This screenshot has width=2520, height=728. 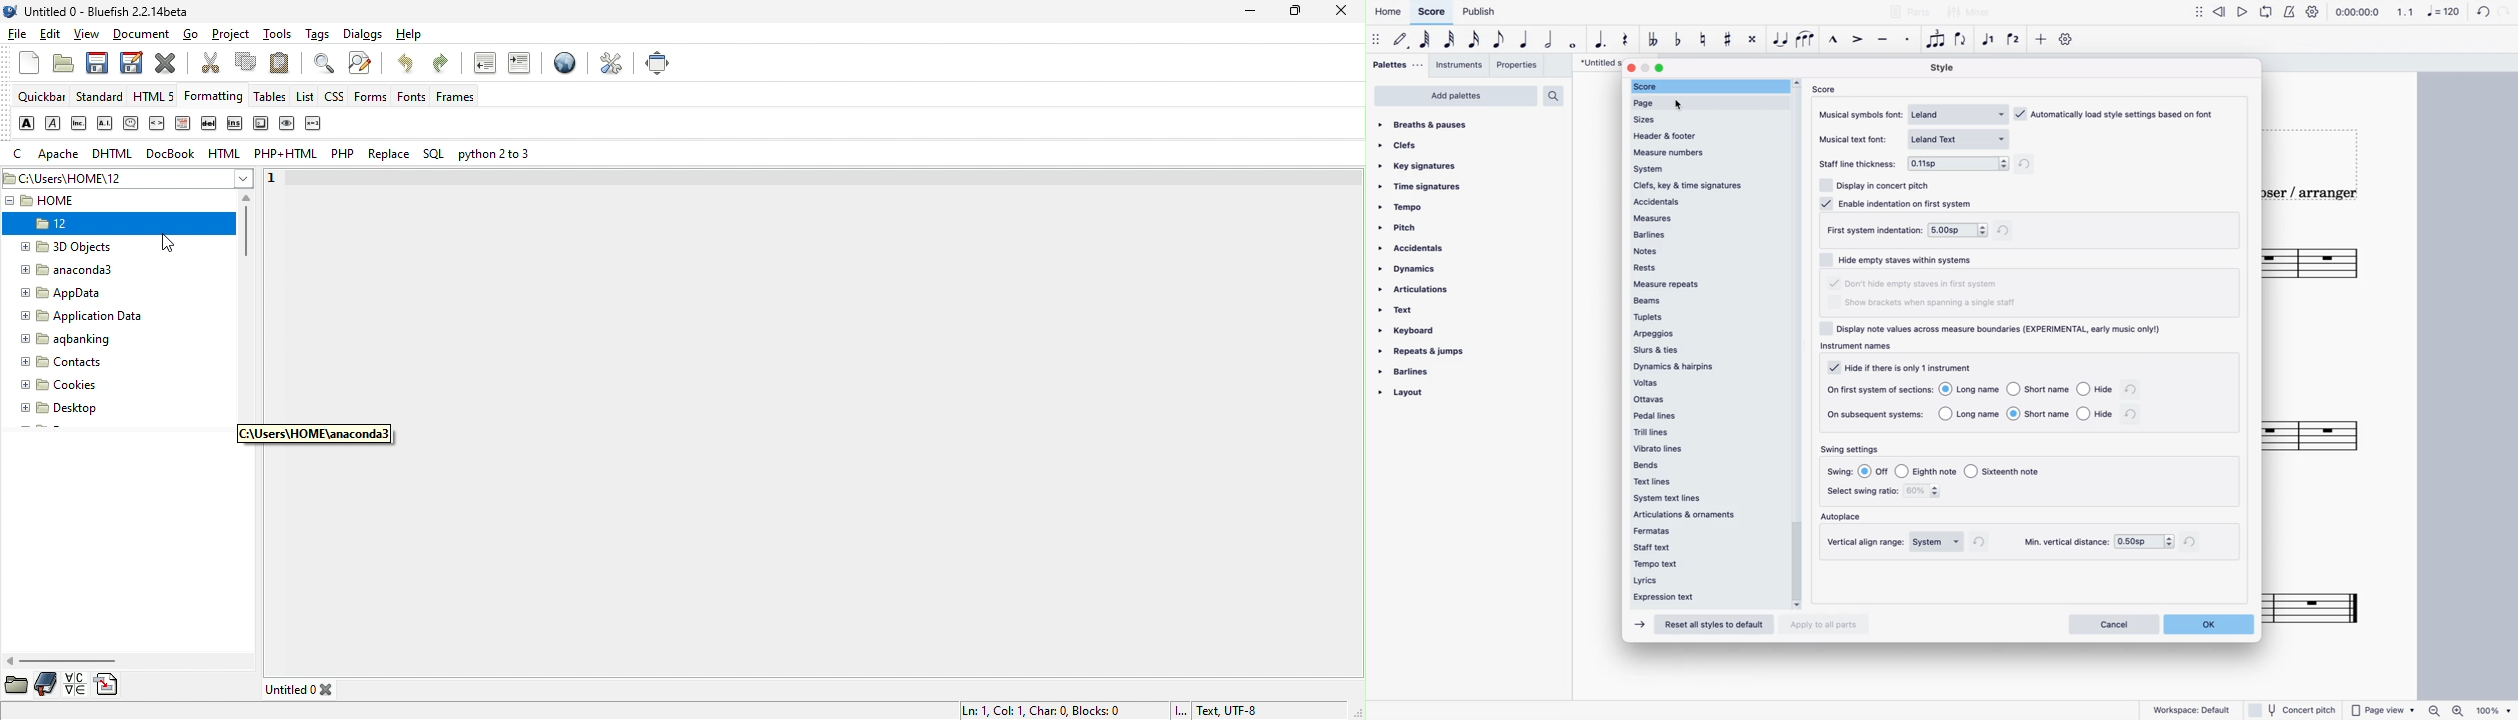 What do you see at coordinates (1404, 311) in the screenshot?
I see `text` at bounding box center [1404, 311].